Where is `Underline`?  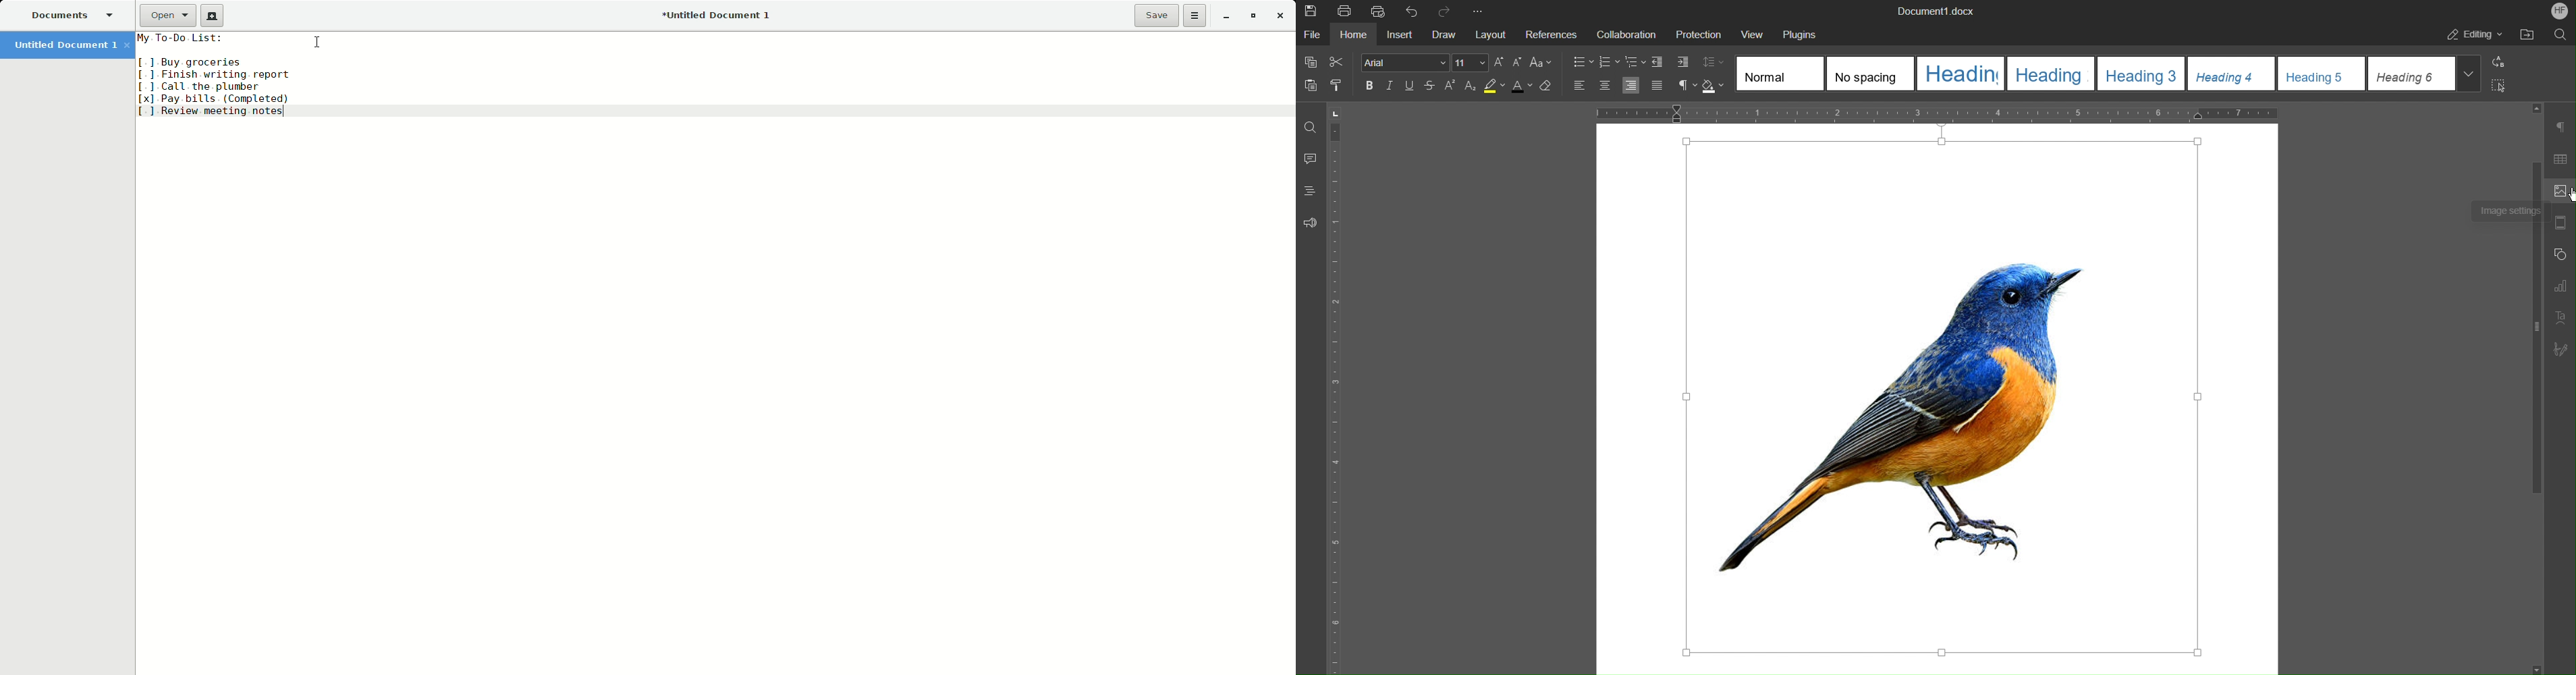 Underline is located at coordinates (1410, 86).